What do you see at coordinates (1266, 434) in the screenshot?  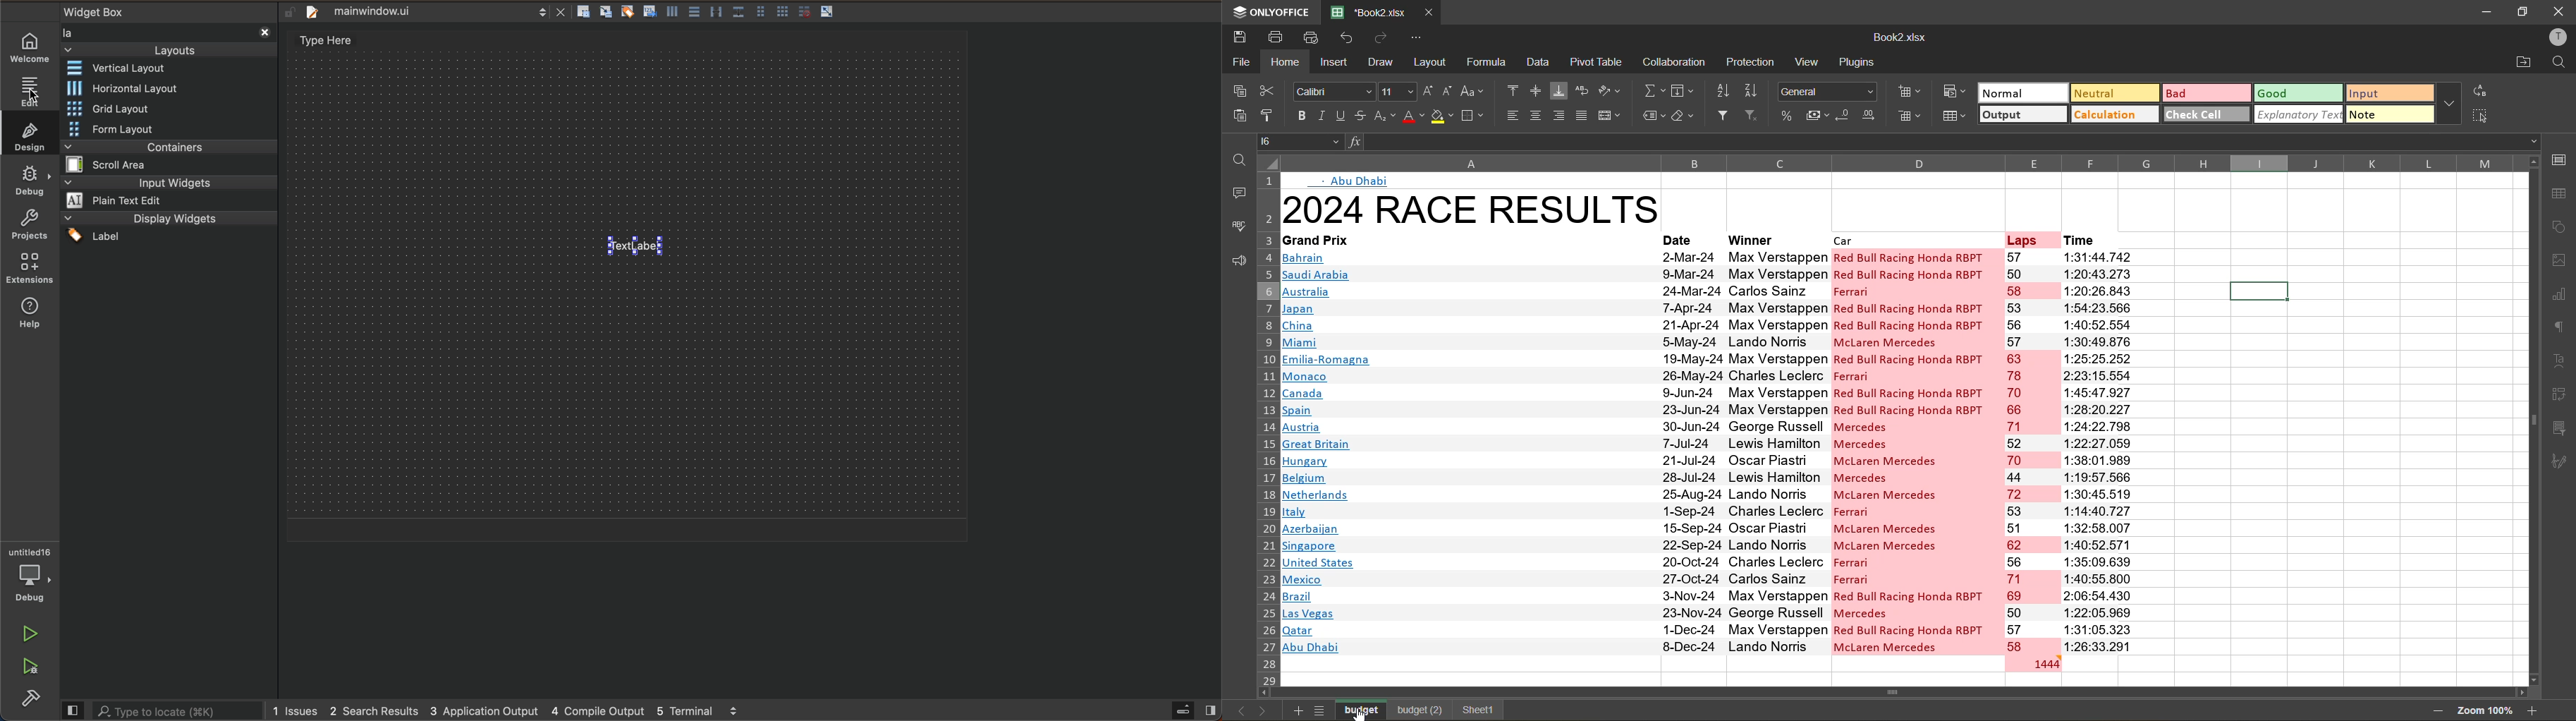 I see `row numbers` at bounding box center [1266, 434].